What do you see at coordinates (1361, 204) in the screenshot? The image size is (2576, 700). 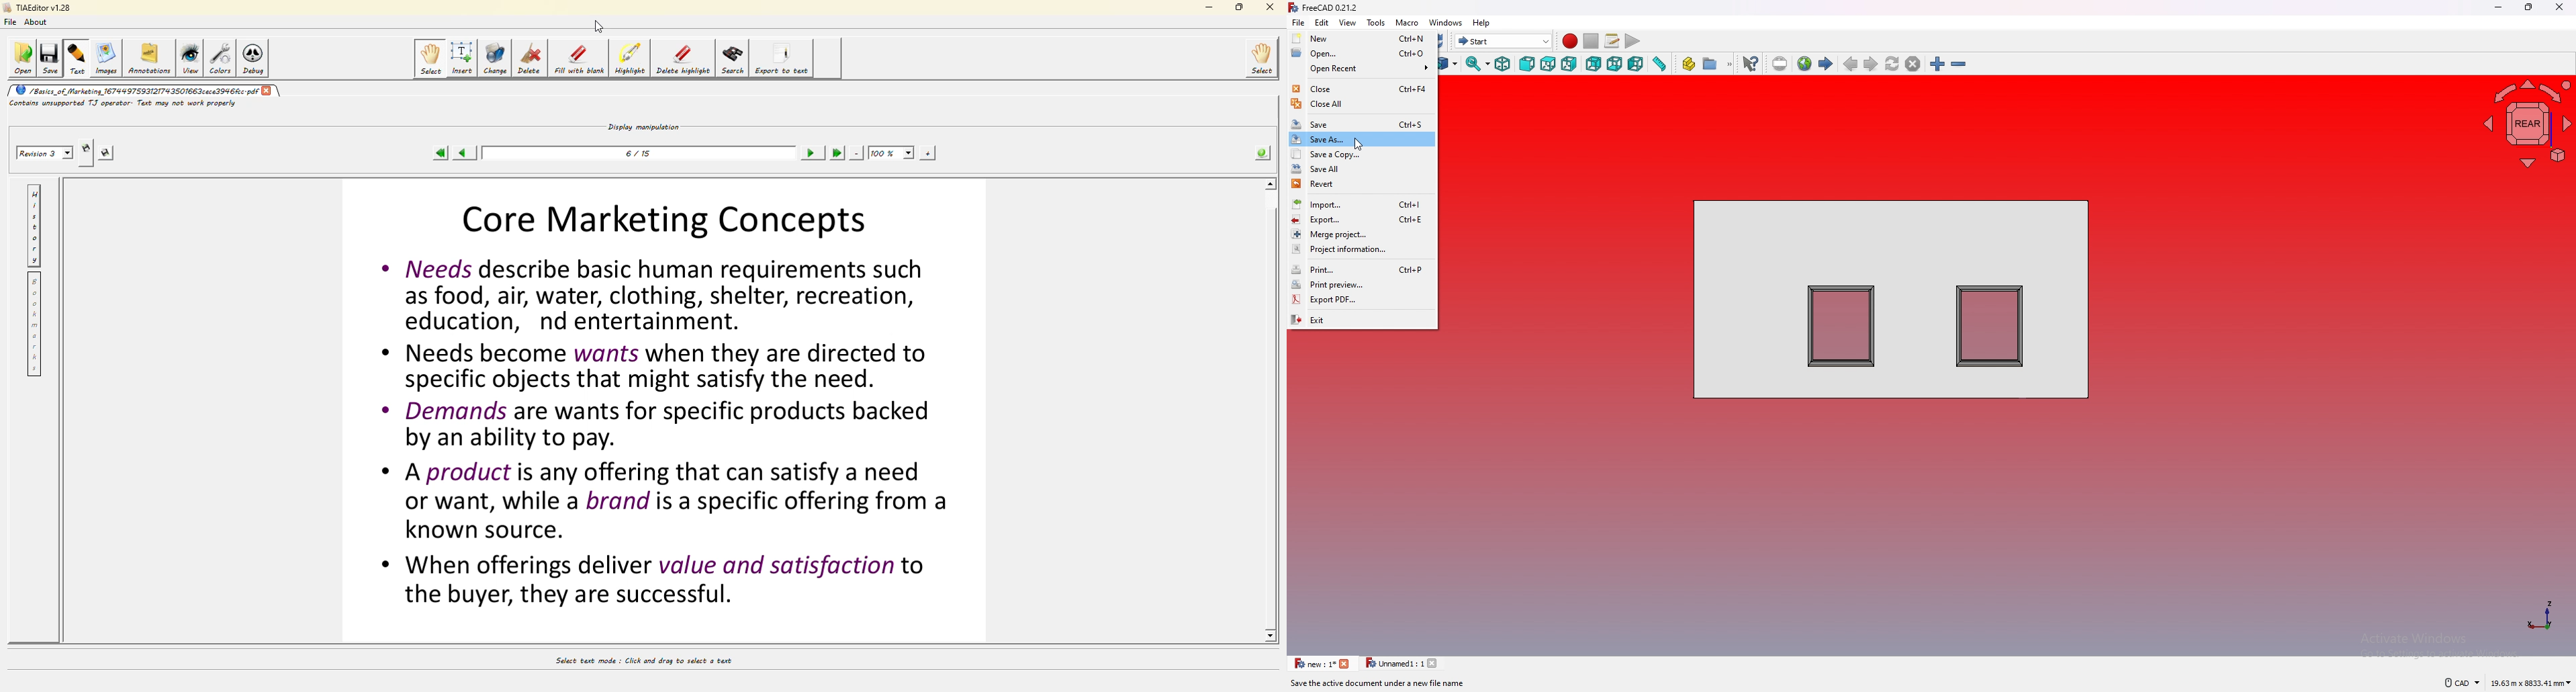 I see `import` at bounding box center [1361, 204].